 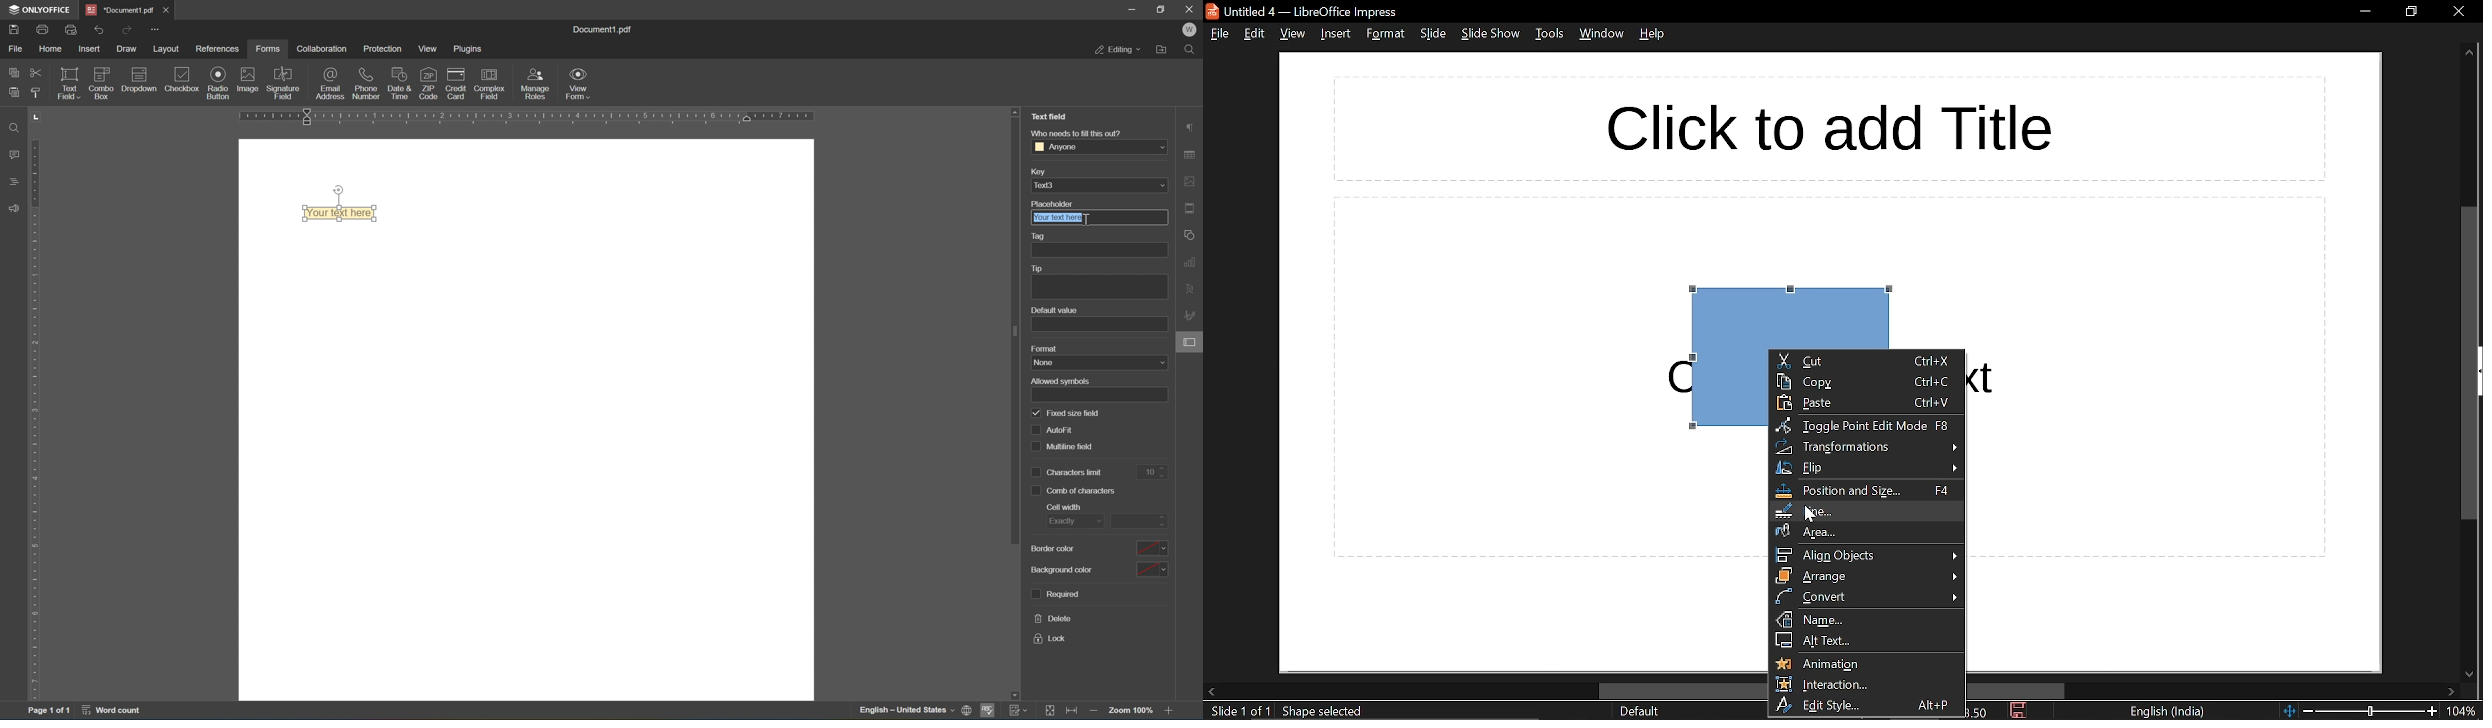 I want to click on print, so click(x=964, y=709).